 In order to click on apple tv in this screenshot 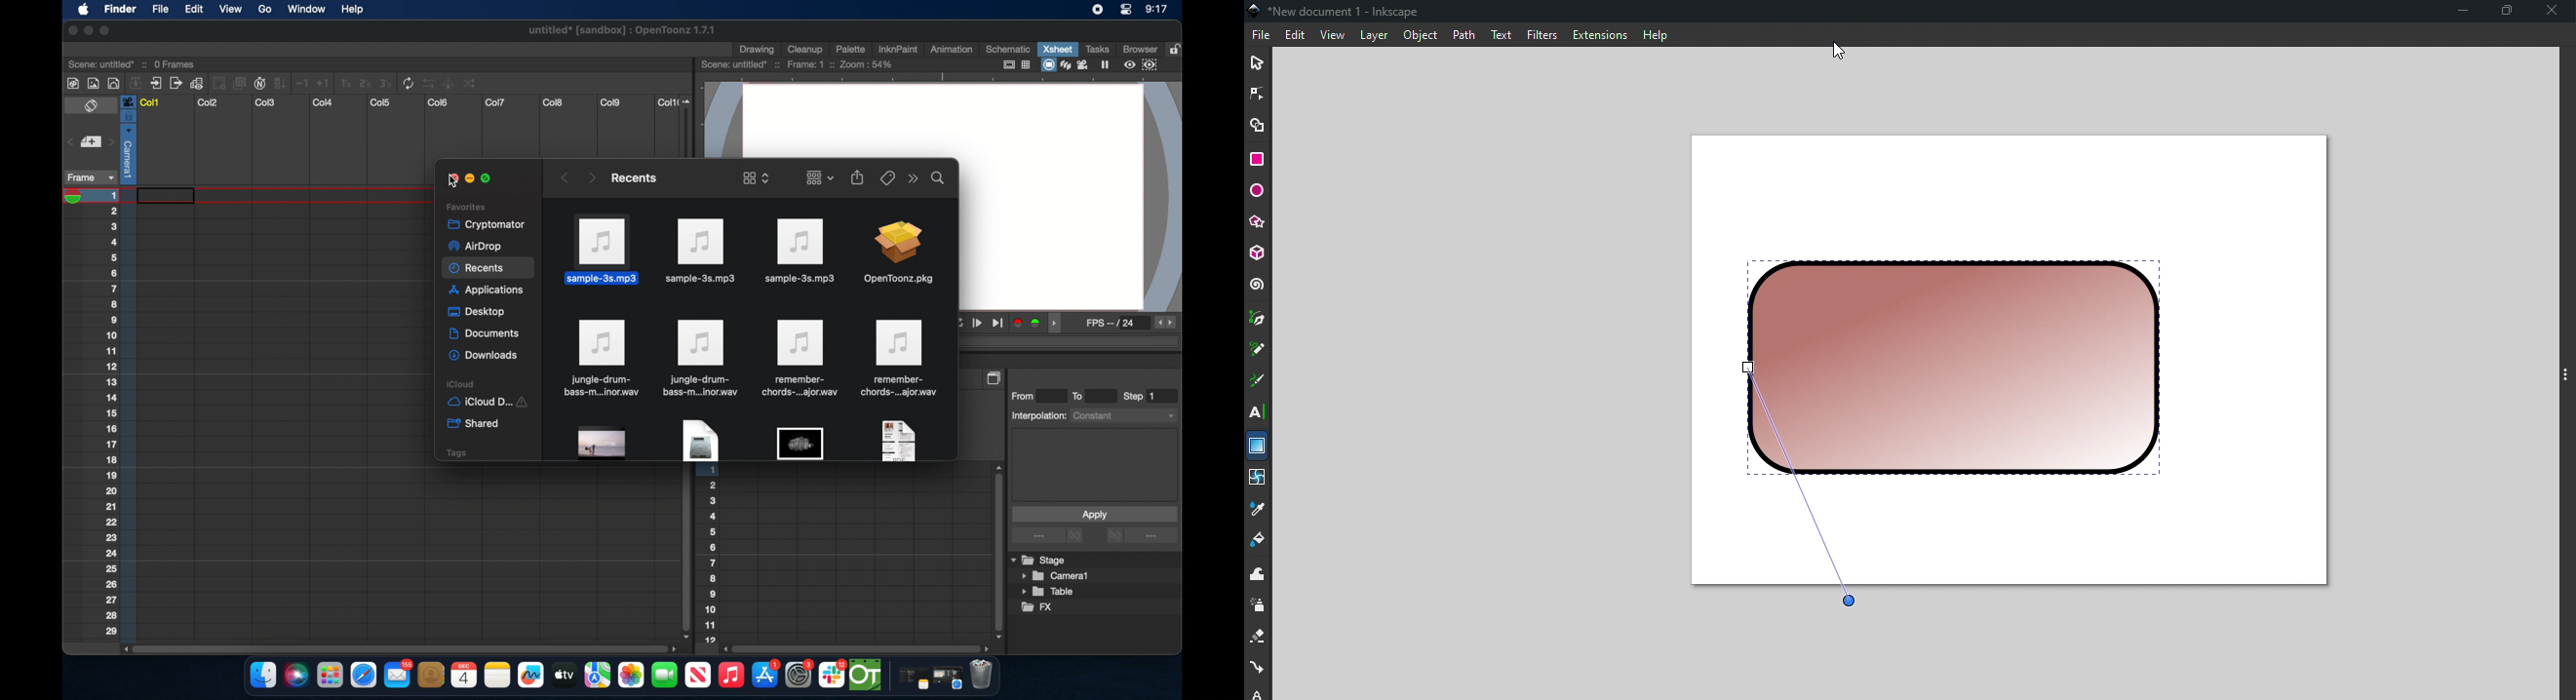, I will do `click(563, 675)`.